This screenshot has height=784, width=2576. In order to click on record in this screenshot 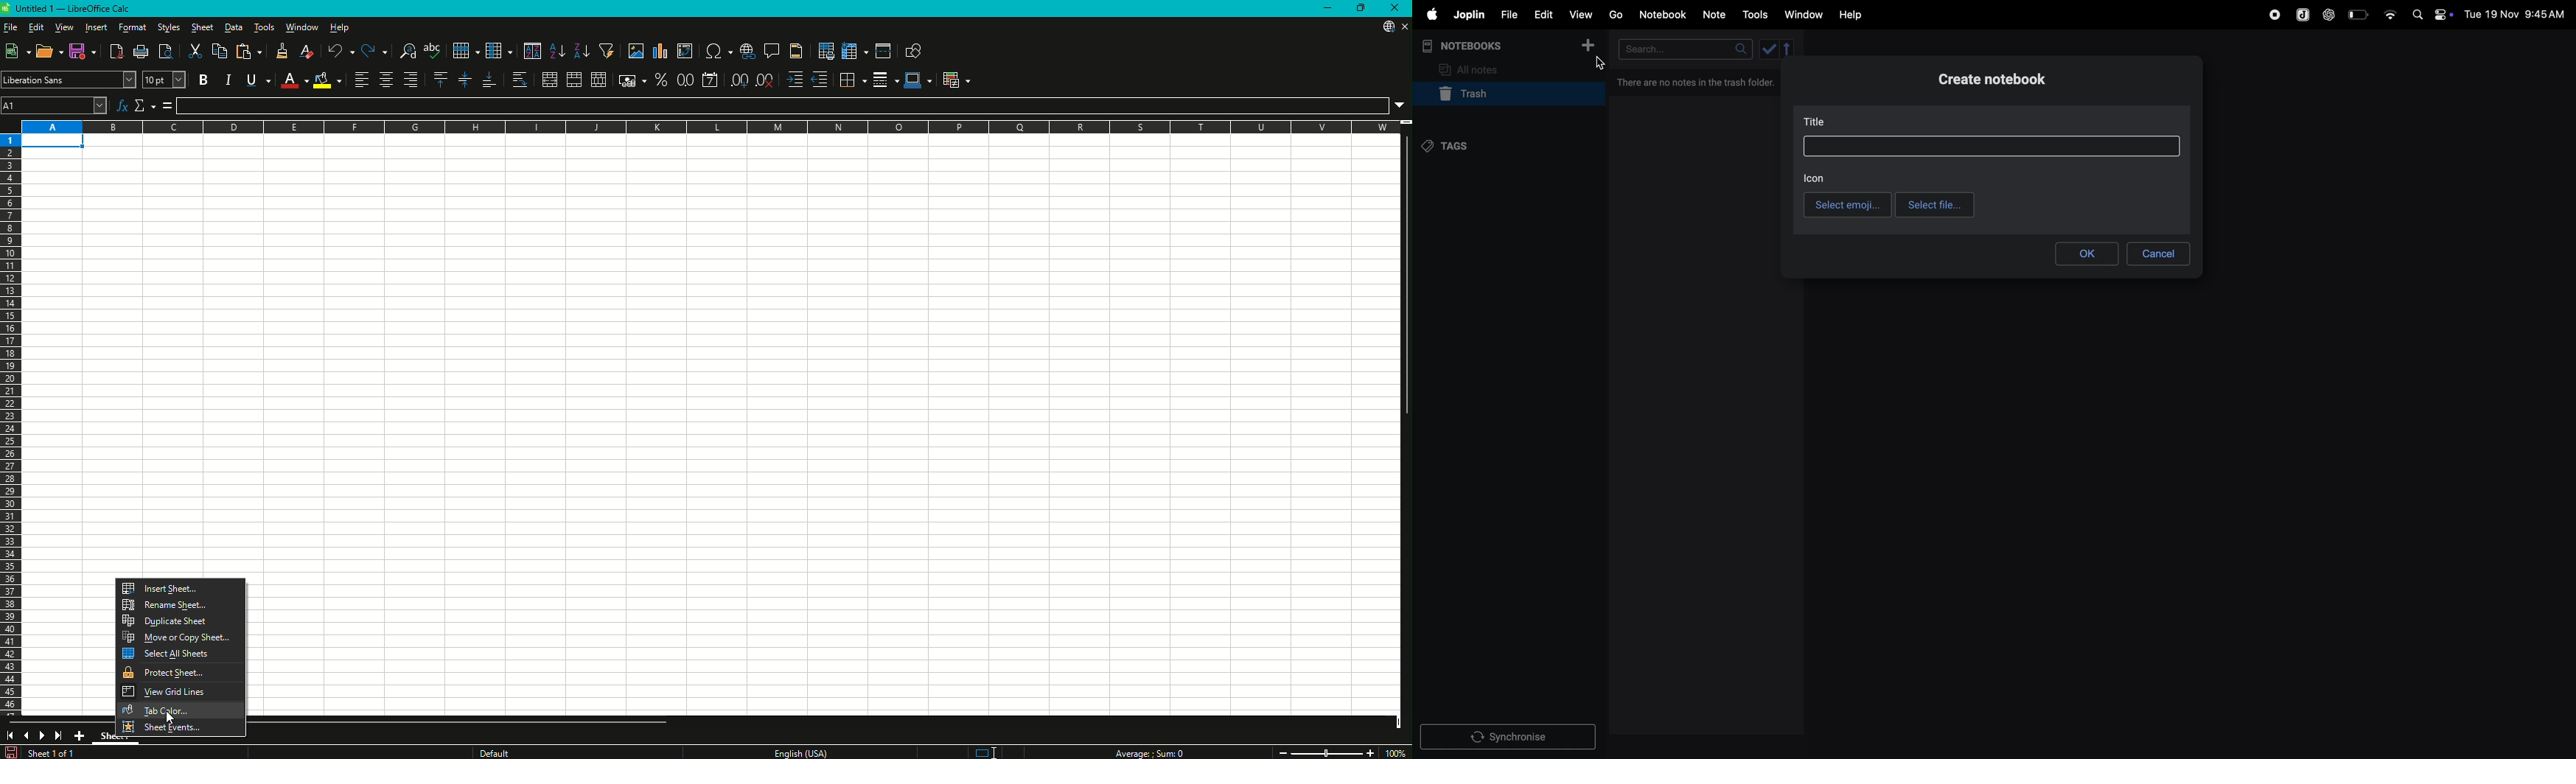, I will do `click(2275, 13)`.